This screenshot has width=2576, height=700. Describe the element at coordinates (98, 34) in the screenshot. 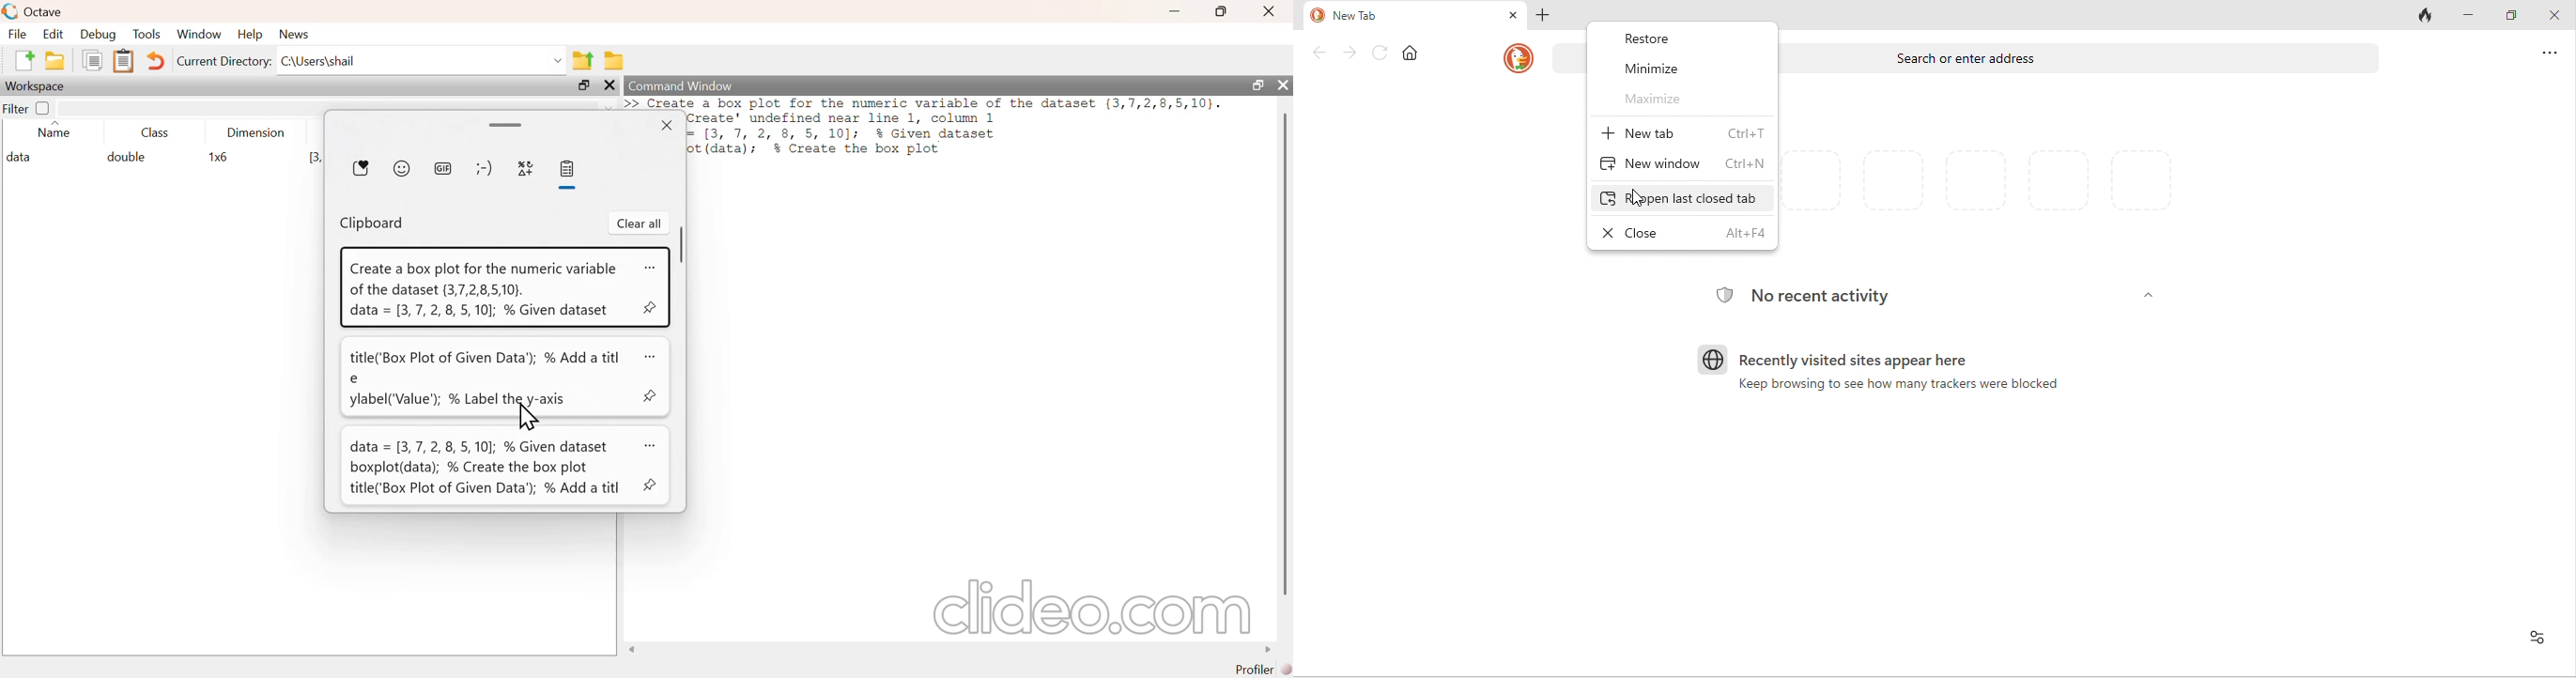

I see `debug` at that location.